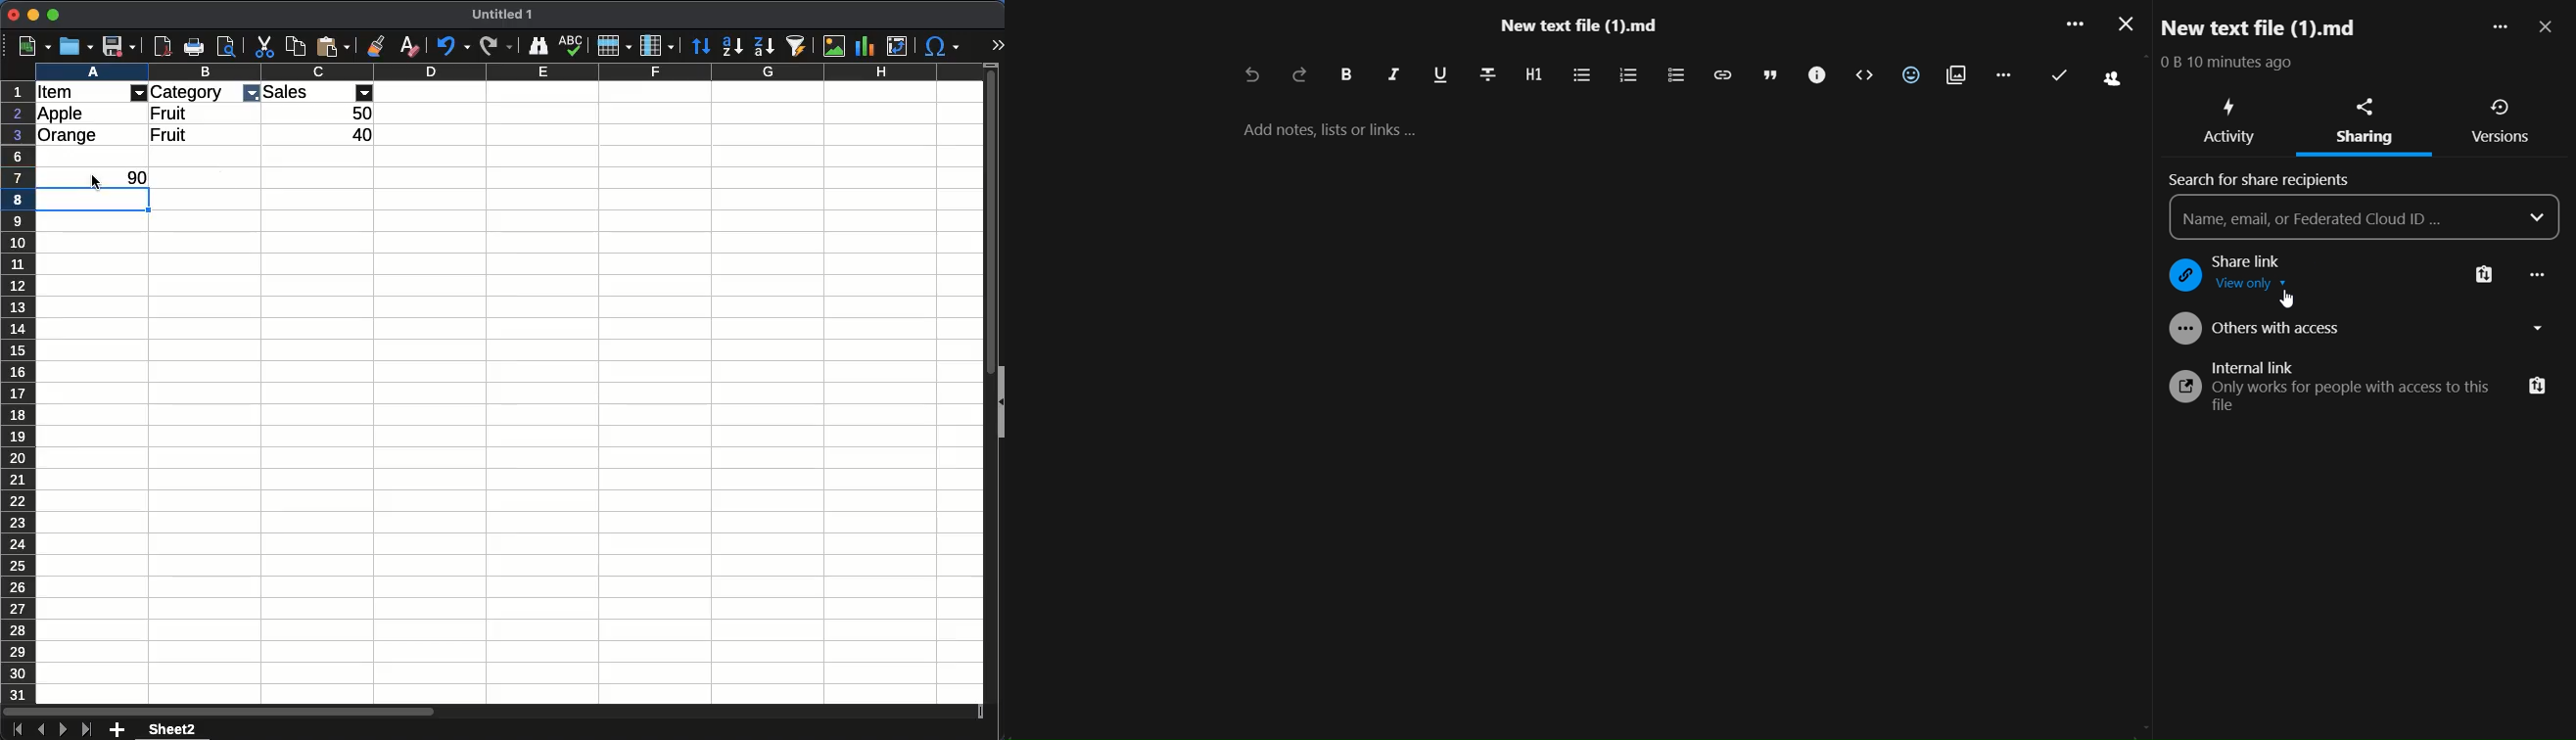 Image resolution: width=2576 pixels, height=756 pixels. Describe the element at coordinates (798, 47) in the screenshot. I see `autofilter` at that location.